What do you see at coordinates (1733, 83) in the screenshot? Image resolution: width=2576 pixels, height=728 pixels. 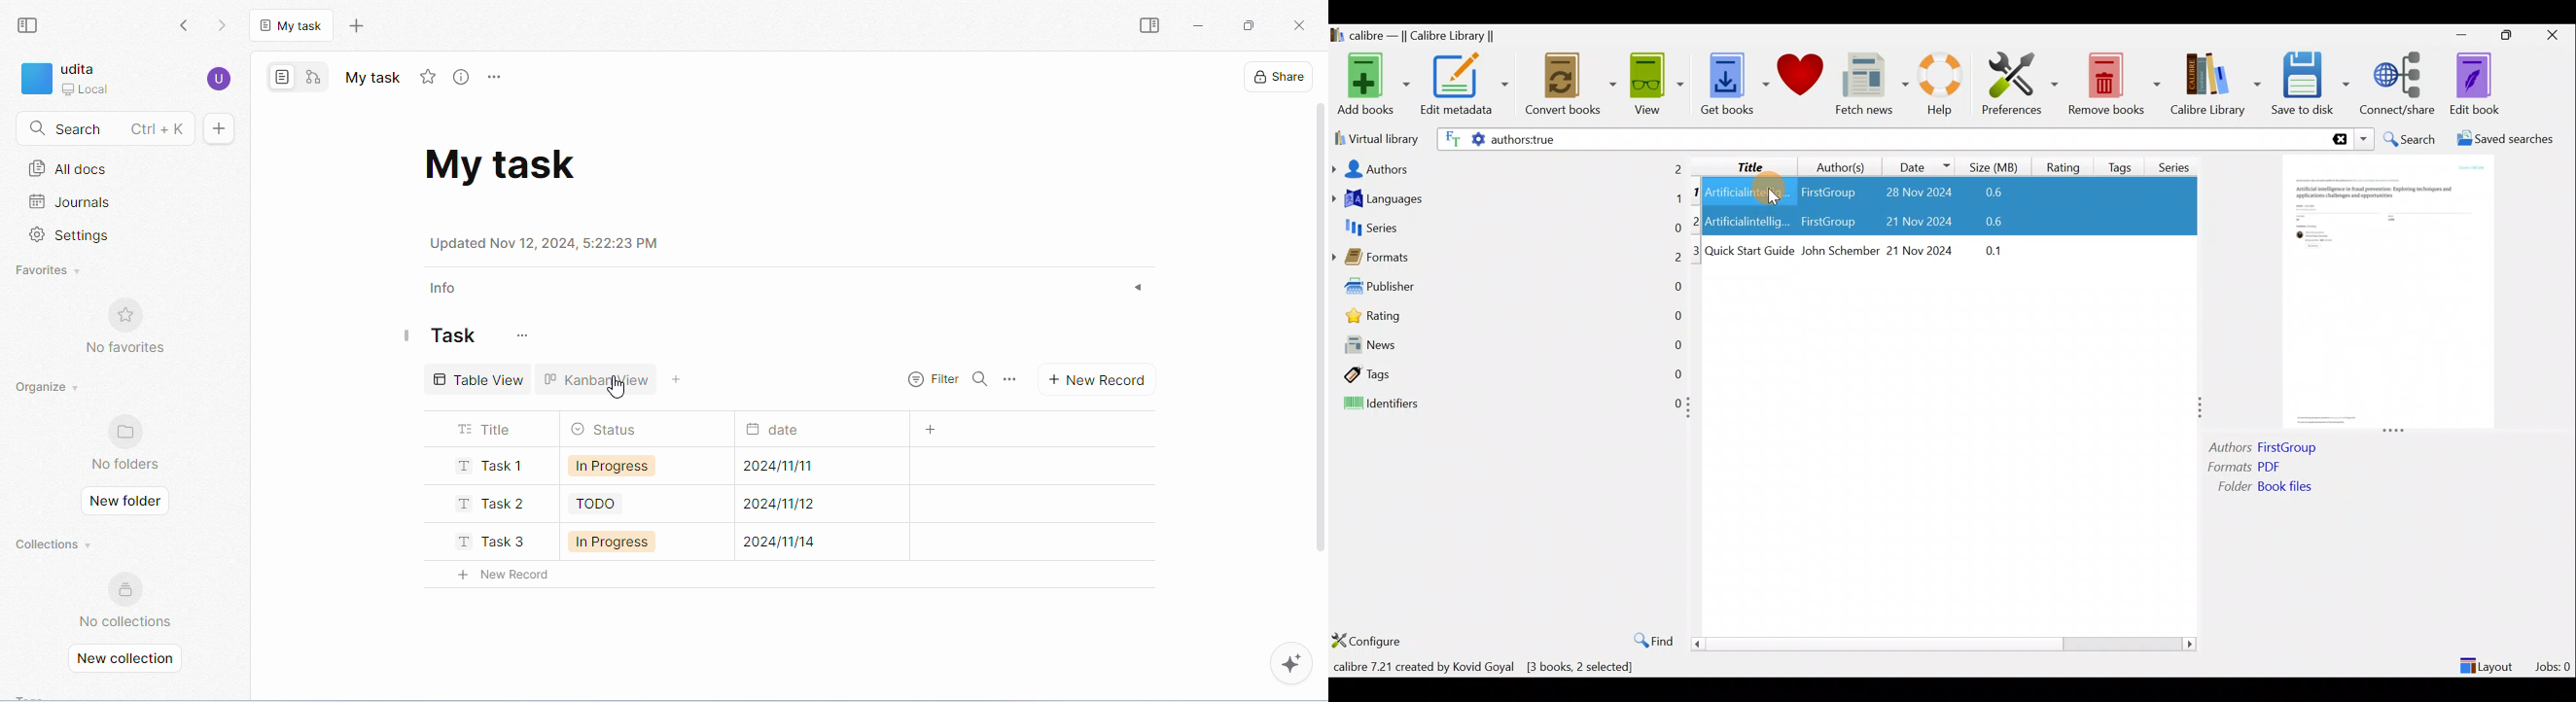 I see `Get books` at bounding box center [1733, 83].